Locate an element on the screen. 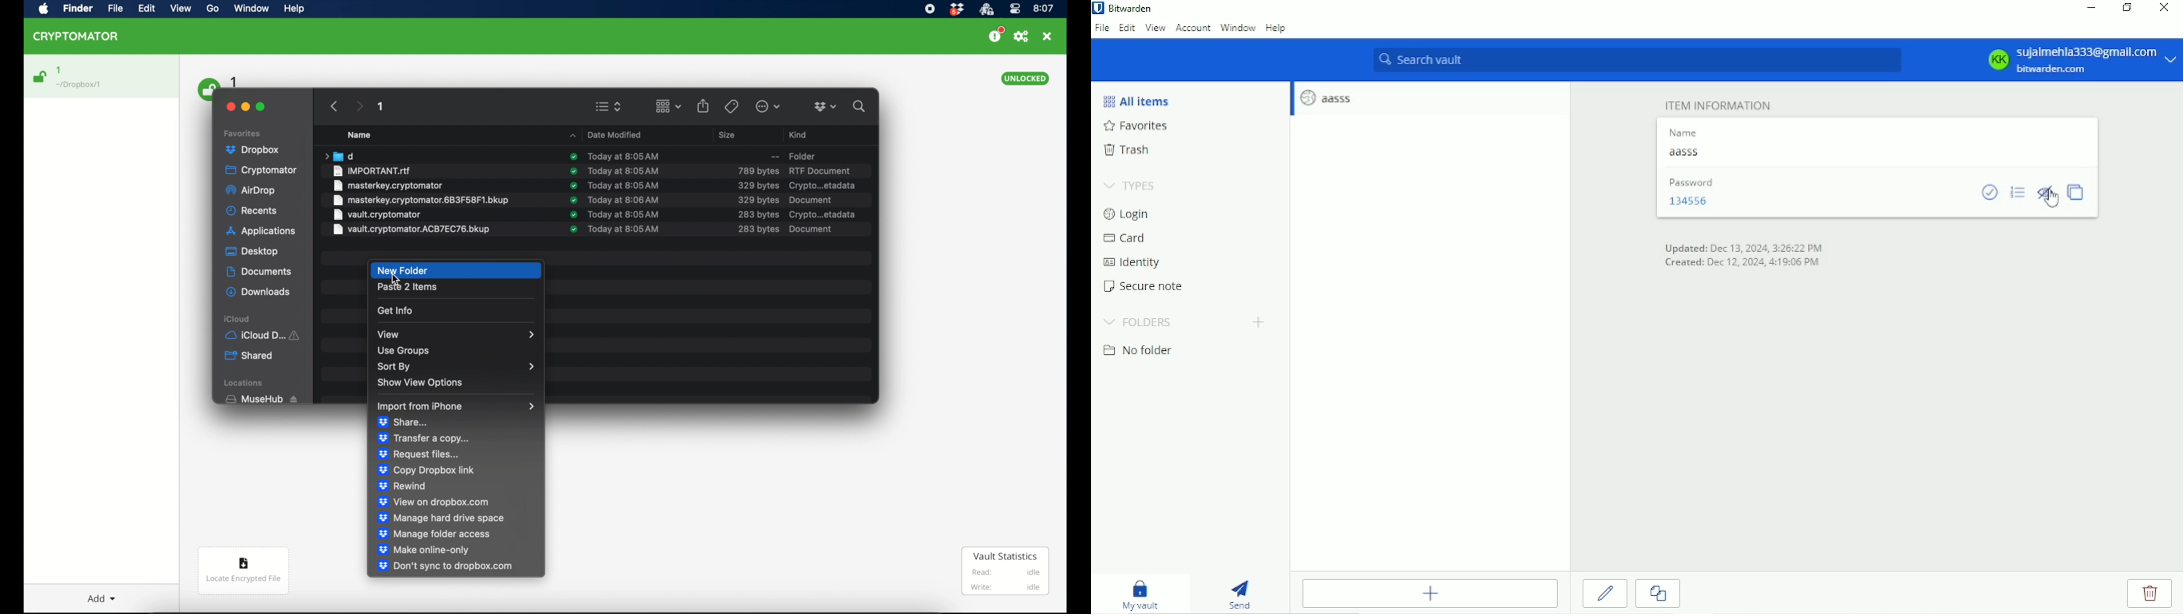 The width and height of the screenshot is (2184, 616). sync is located at coordinates (573, 185).